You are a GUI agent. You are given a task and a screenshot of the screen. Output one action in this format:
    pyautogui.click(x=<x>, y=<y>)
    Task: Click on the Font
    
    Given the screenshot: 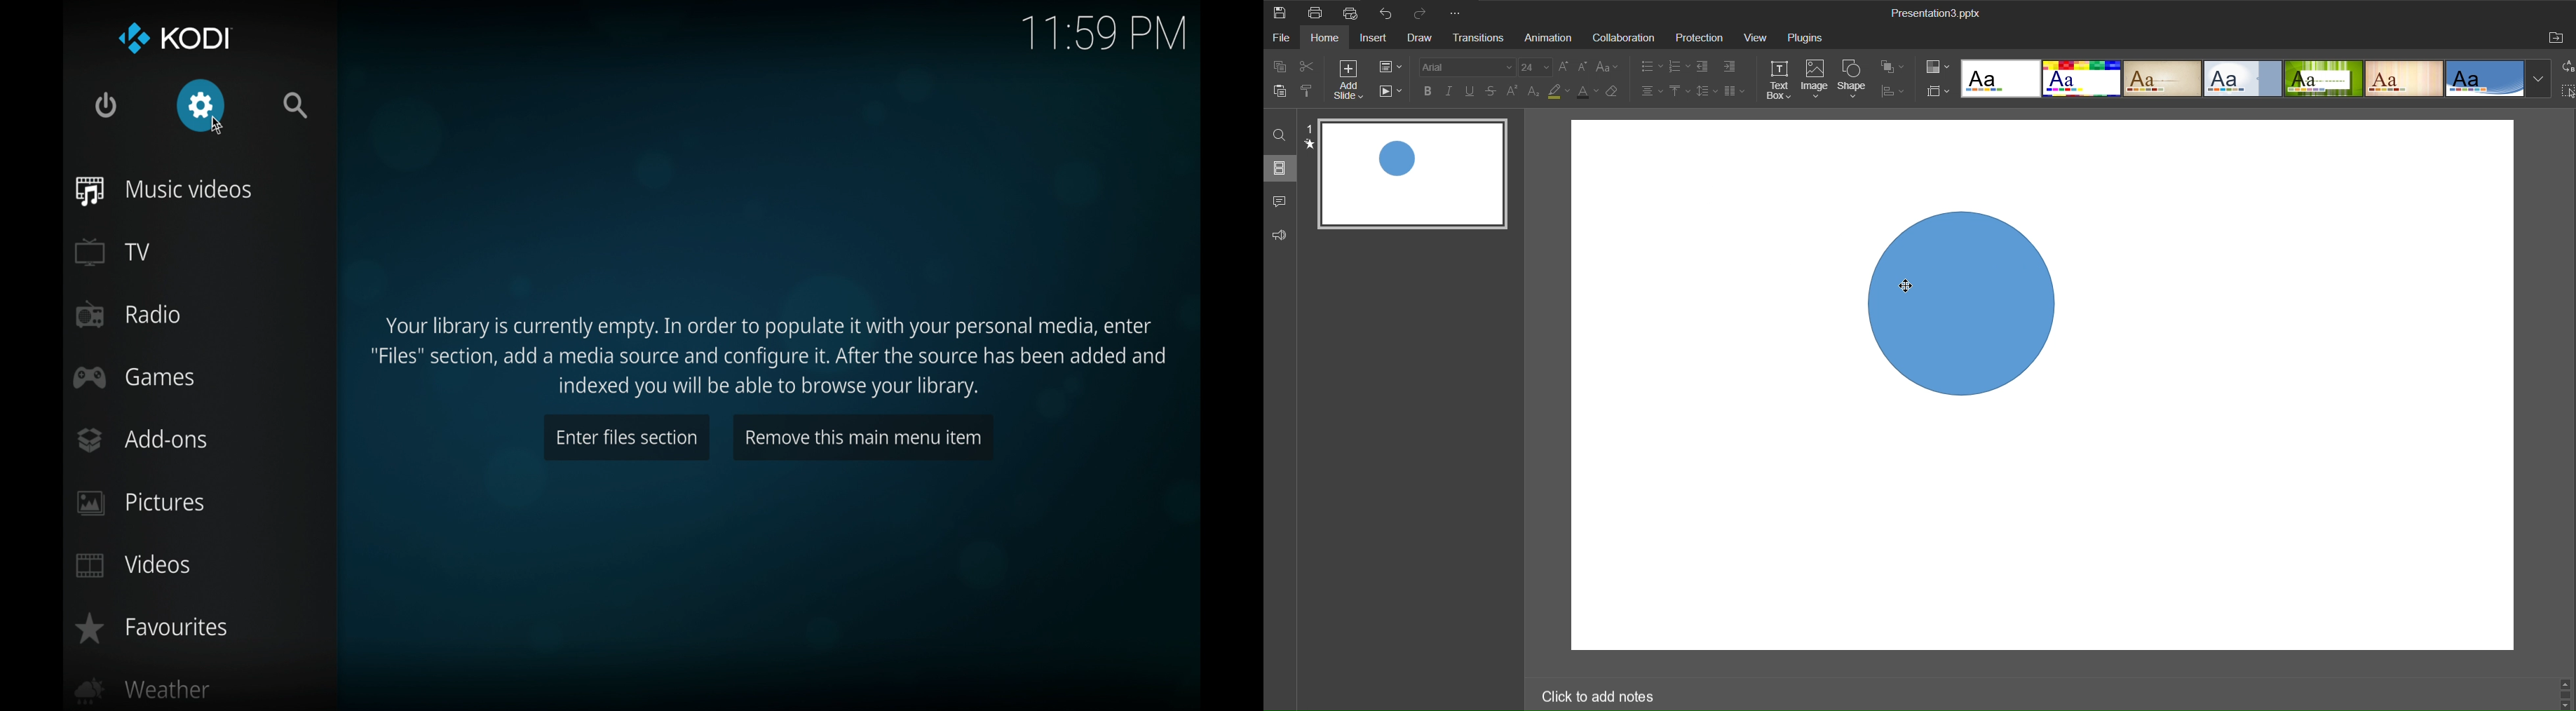 What is the action you would take?
    pyautogui.click(x=1467, y=69)
    